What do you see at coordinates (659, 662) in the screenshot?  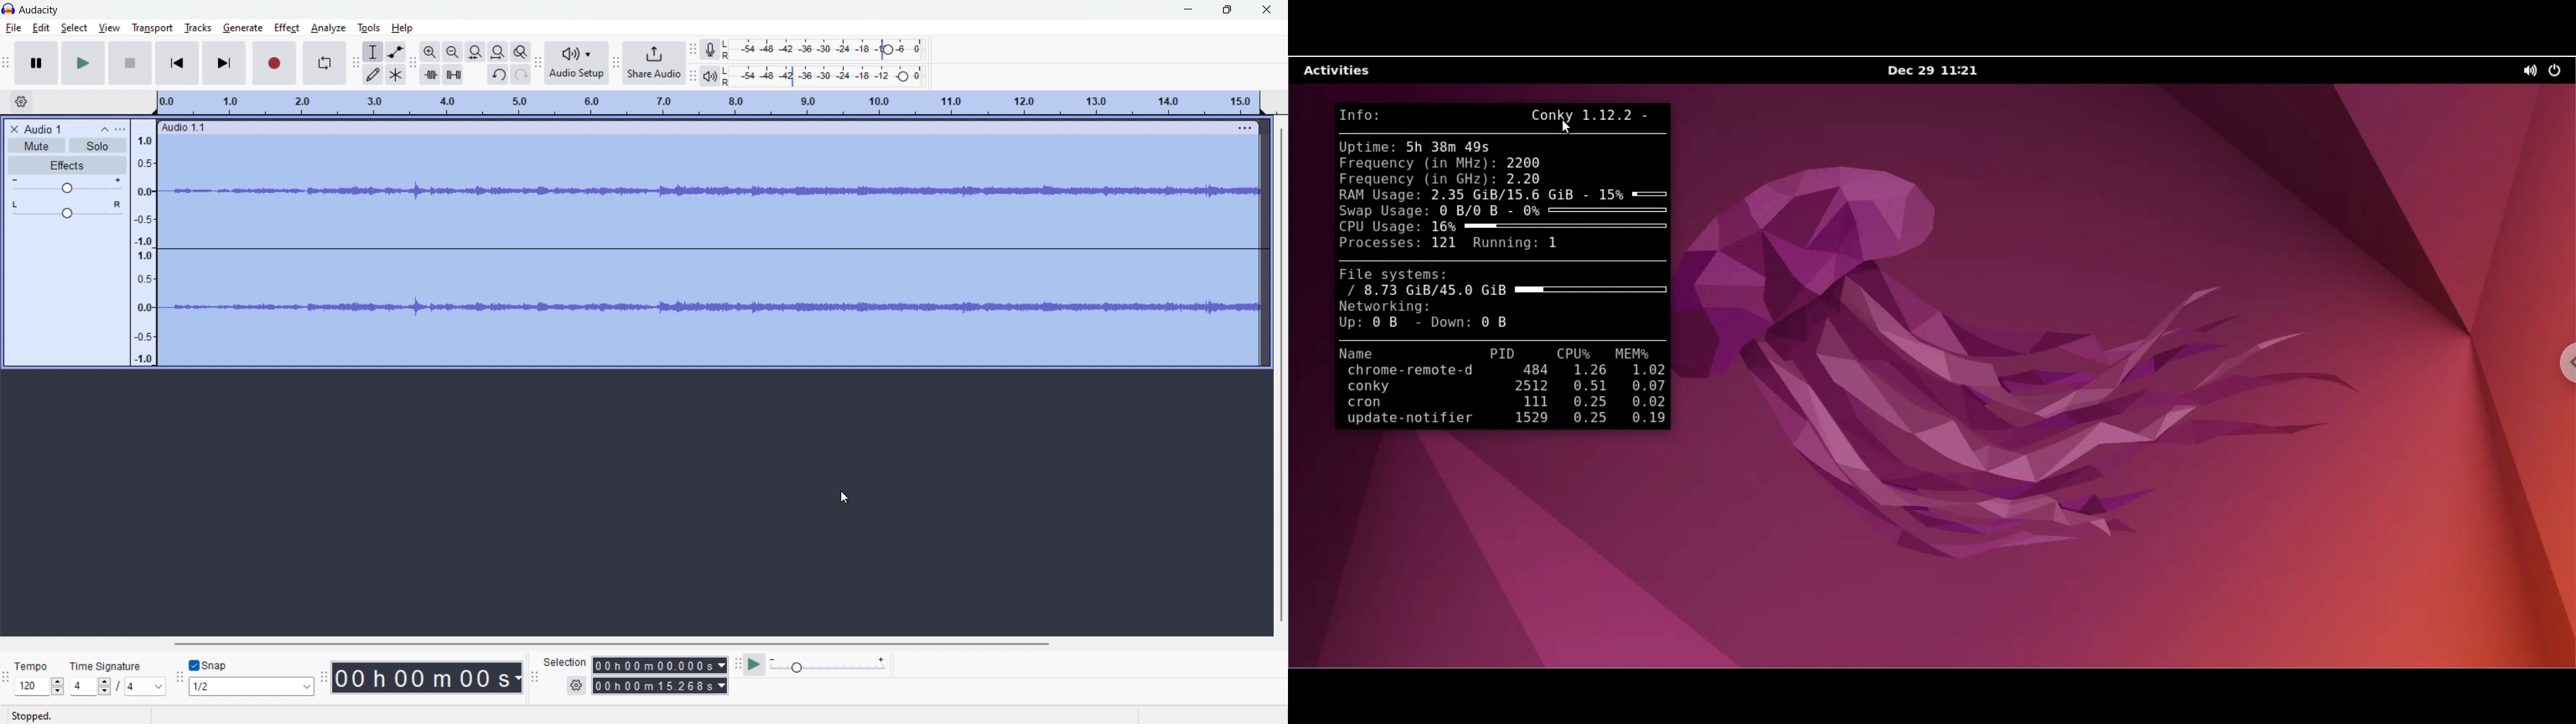 I see `00h00m00.000s (start time)` at bounding box center [659, 662].